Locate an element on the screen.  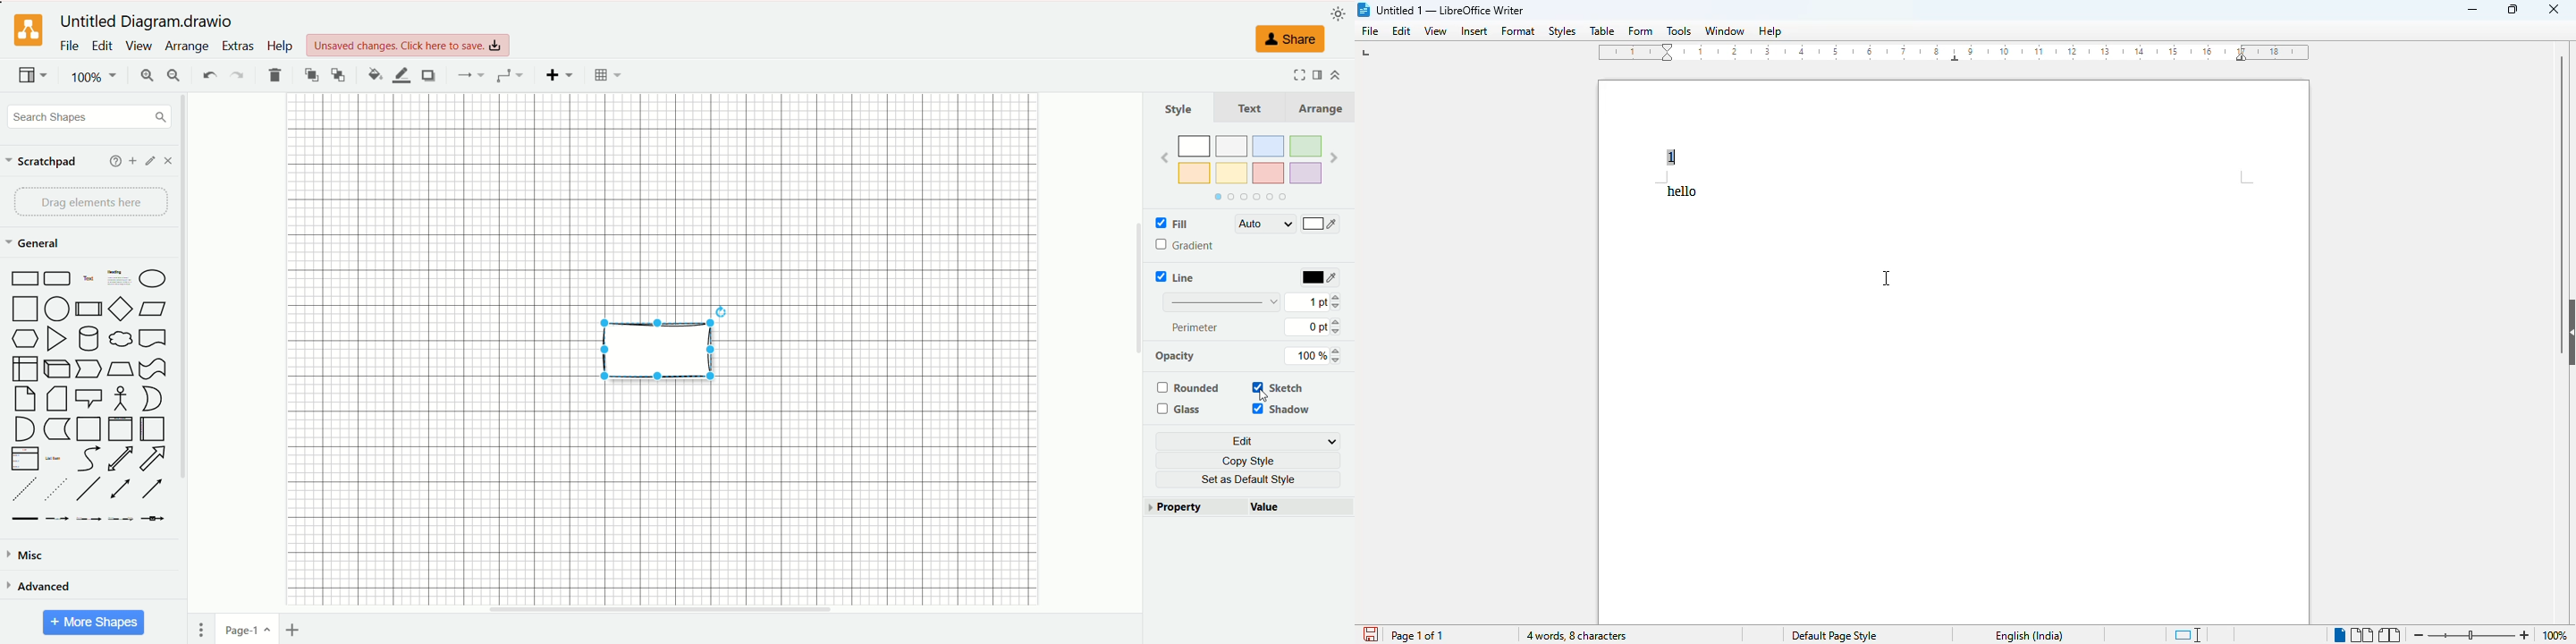
insert is located at coordinates (1474, 31).